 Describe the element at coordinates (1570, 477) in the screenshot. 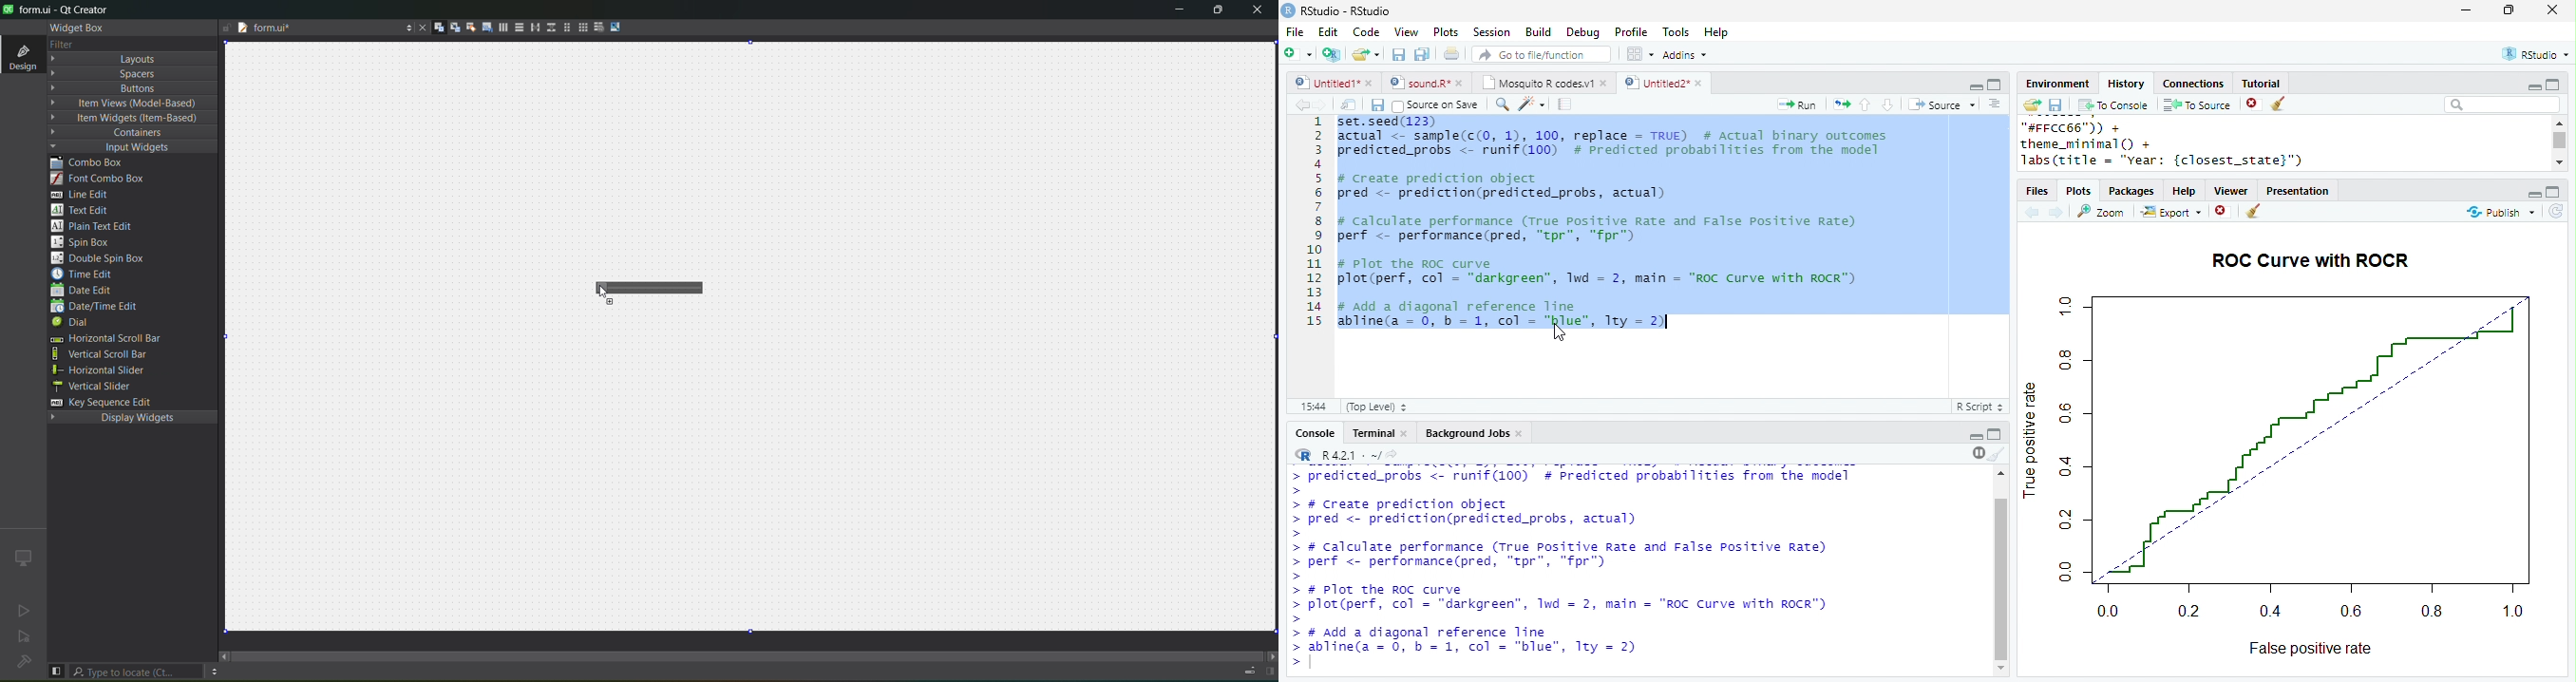

I see `> predicted_probs <- runif(100) # predicted probabilities from the model` at that location.